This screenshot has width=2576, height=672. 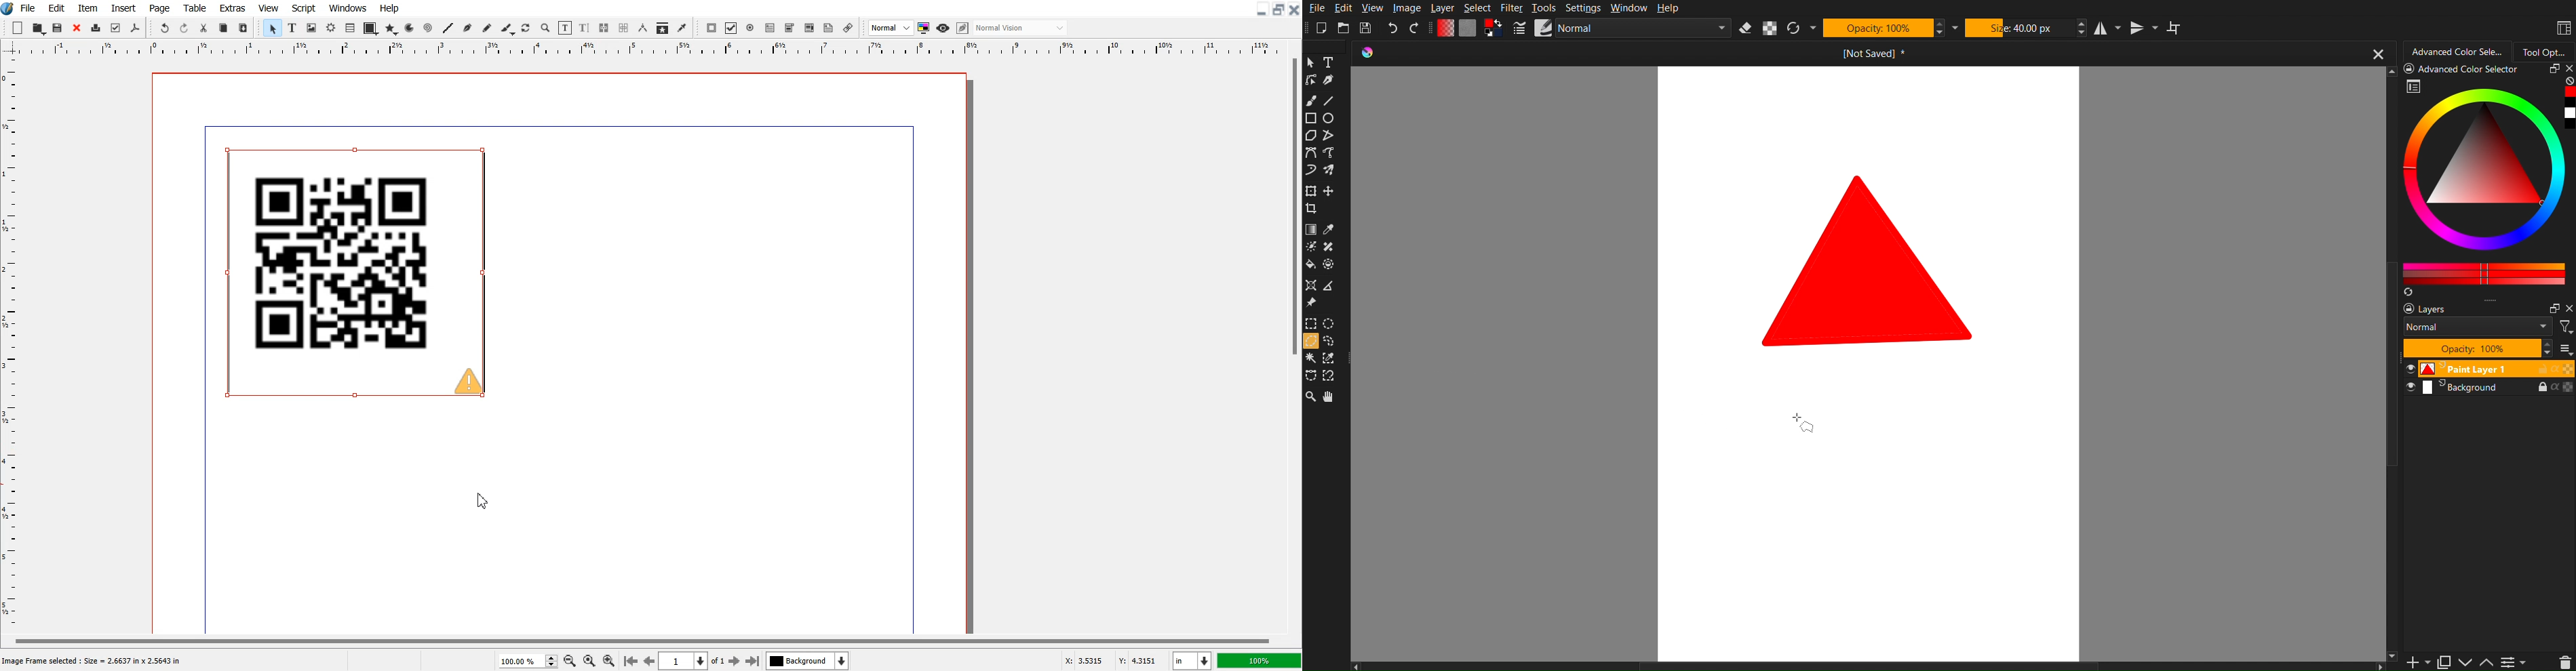 I want to click on Logo, so click(x=8, y=9).